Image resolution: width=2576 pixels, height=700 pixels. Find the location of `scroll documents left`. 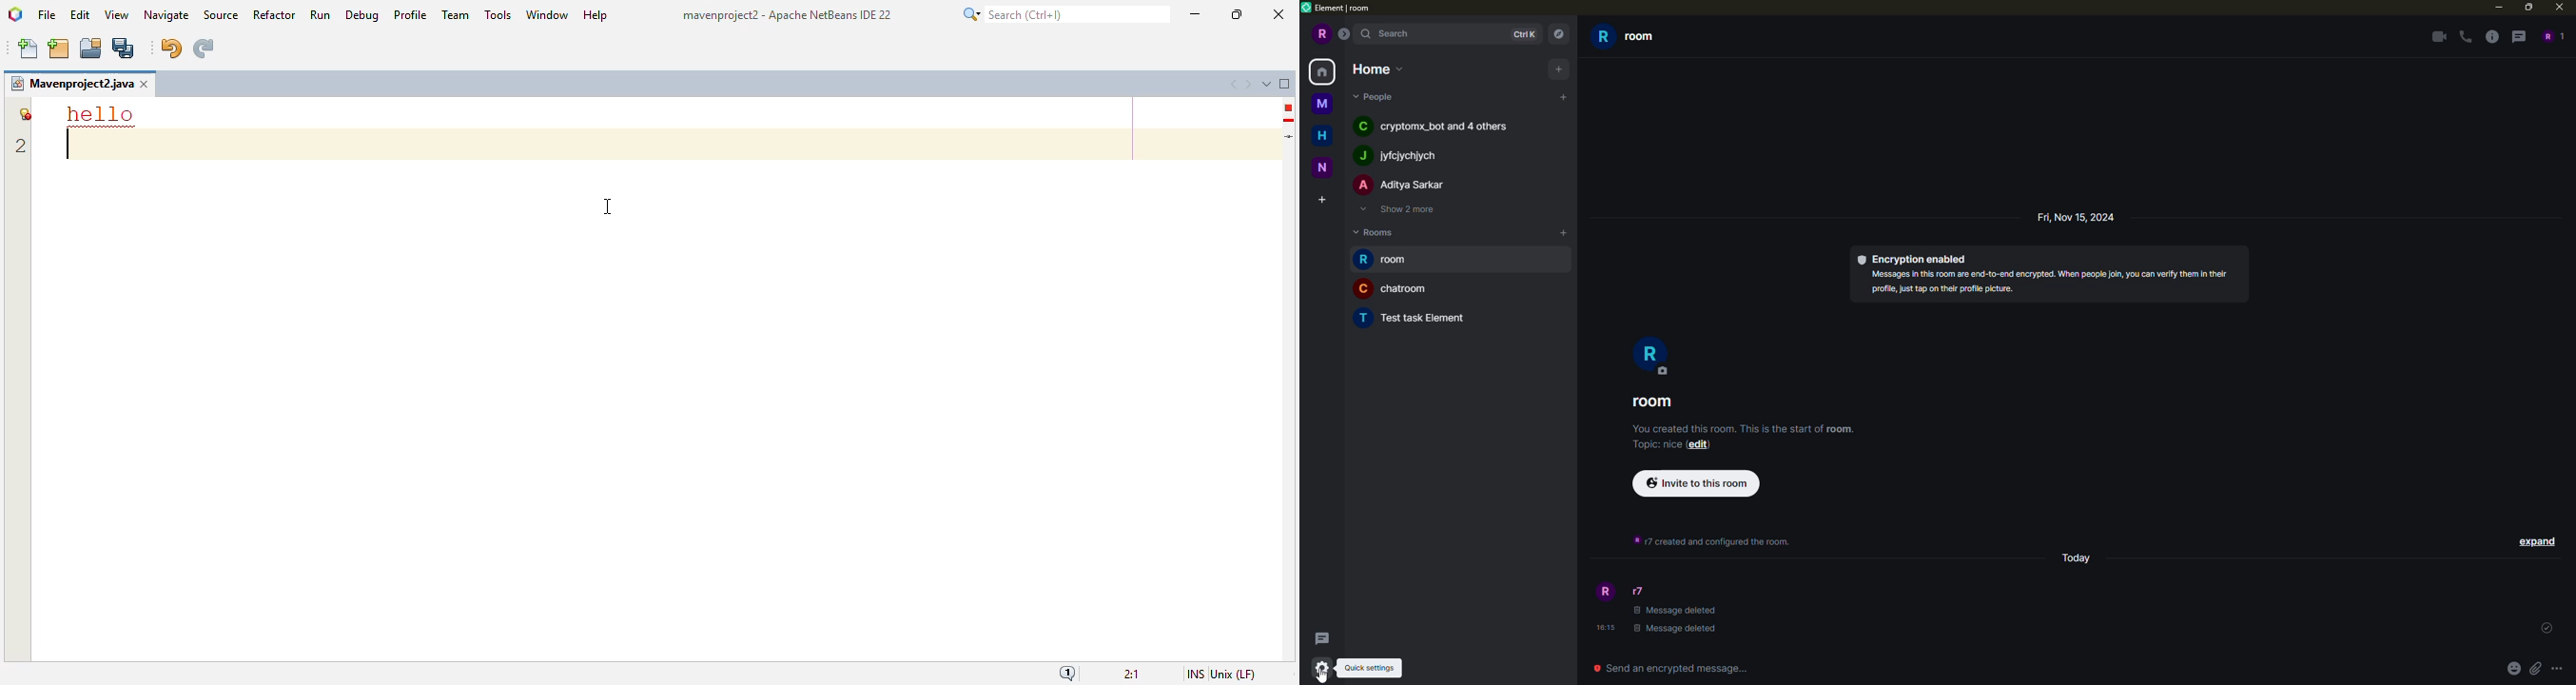

scroll documents left is located at coordinates (1236, 85).